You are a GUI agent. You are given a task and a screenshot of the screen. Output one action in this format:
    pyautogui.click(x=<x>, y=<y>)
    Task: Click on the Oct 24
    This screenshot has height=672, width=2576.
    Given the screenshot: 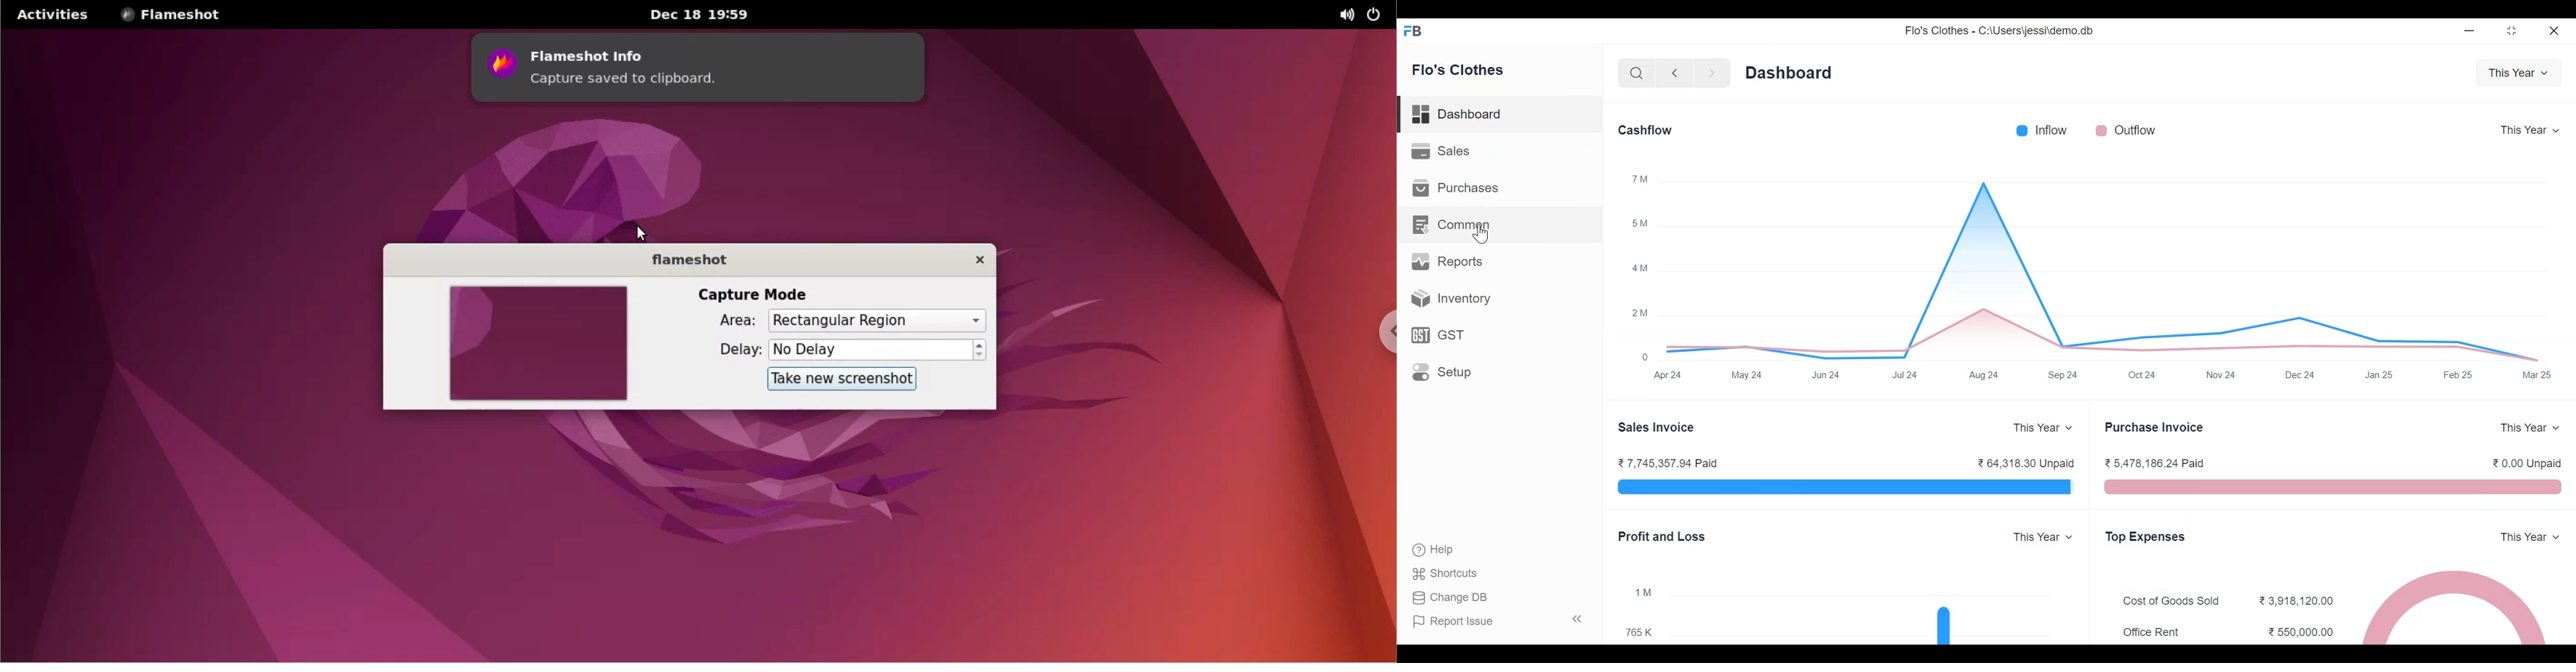 What is the action you would take?
    pyautogui.click(x=2143, y=374)
    